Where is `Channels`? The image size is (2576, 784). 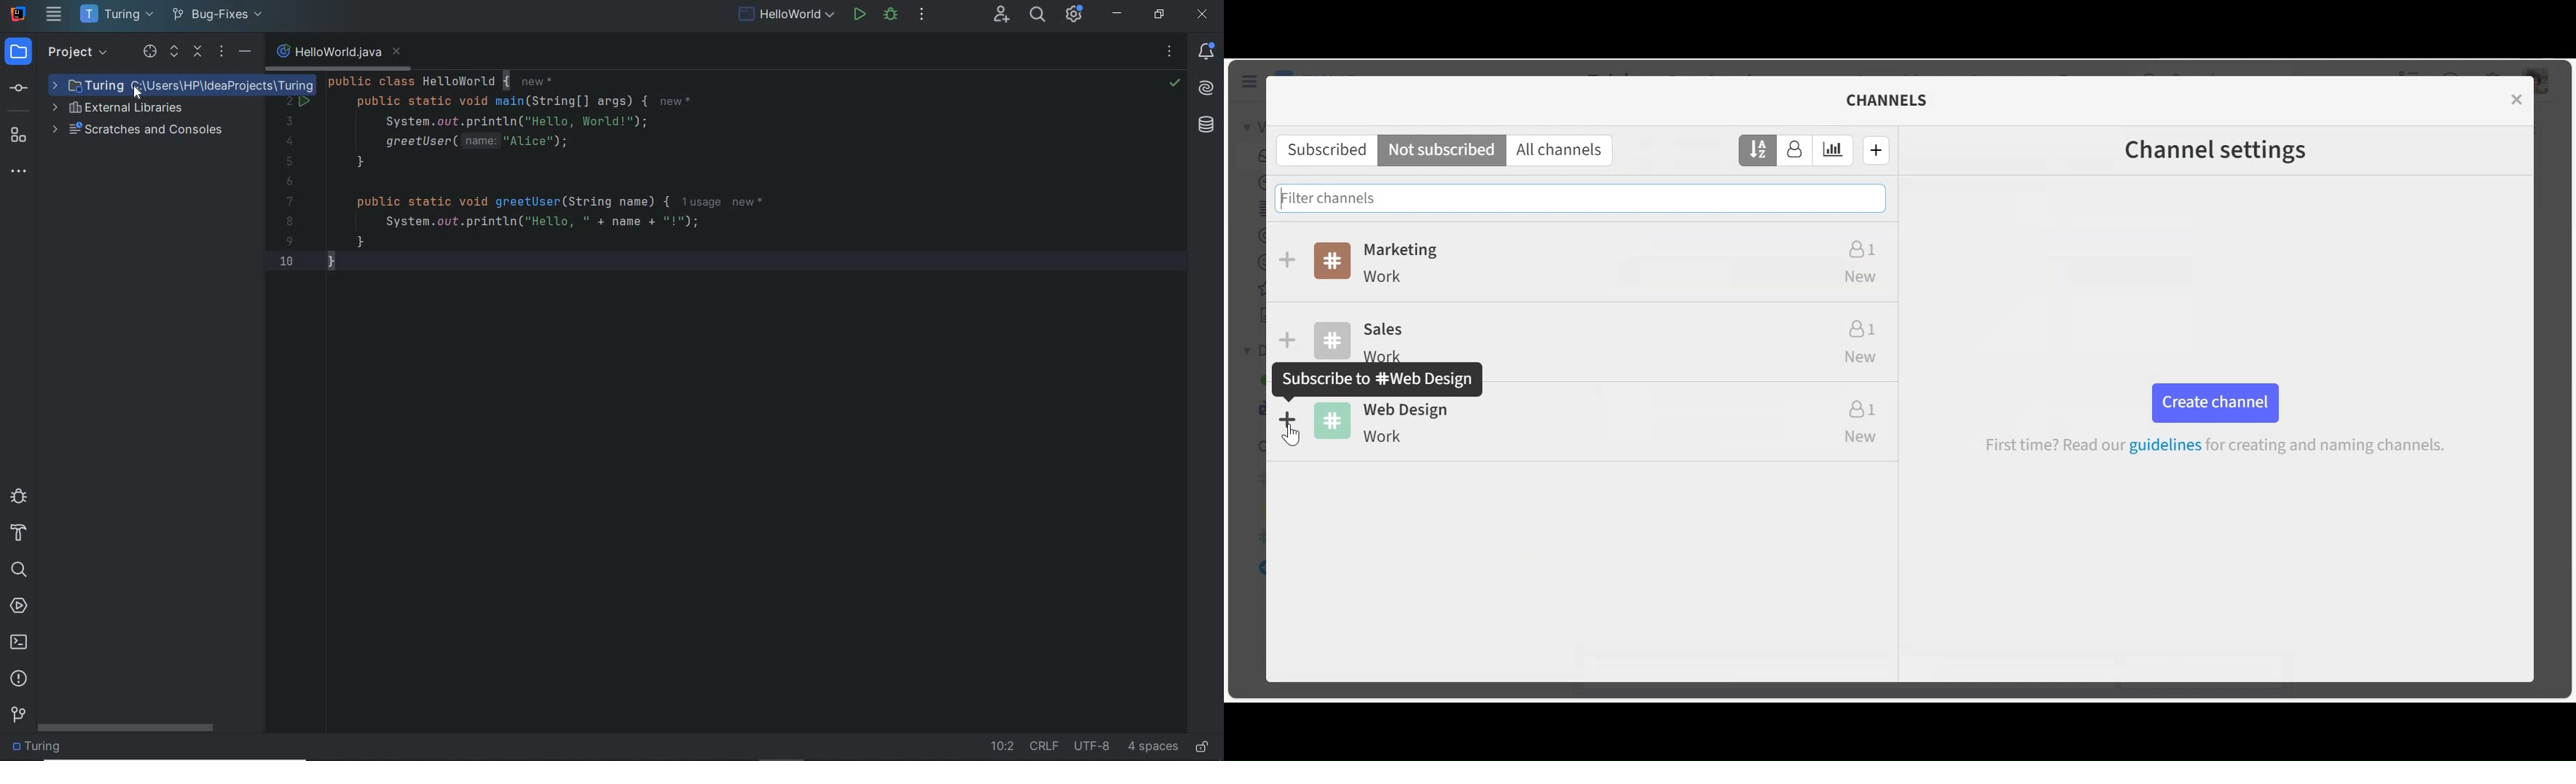 Channels is located at coordinates (1889, 99).